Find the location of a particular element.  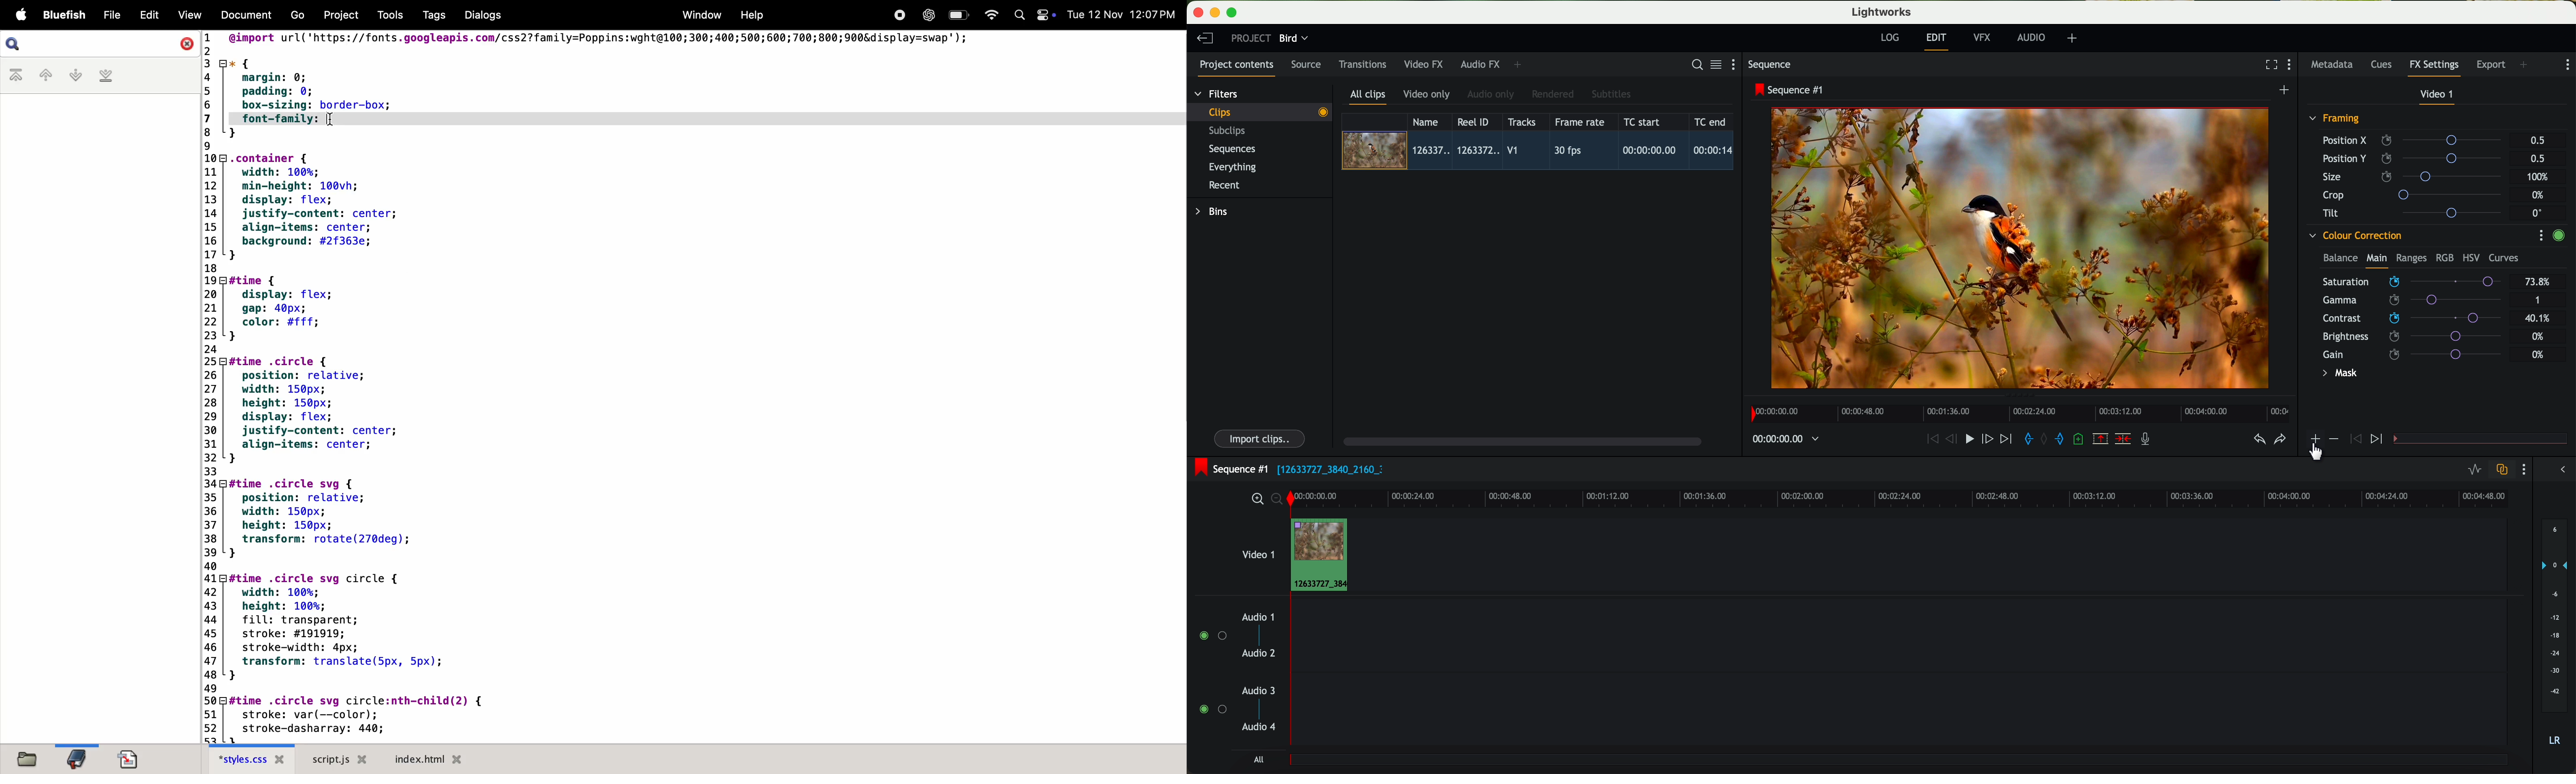

tools is located at coordinates (386, 15).